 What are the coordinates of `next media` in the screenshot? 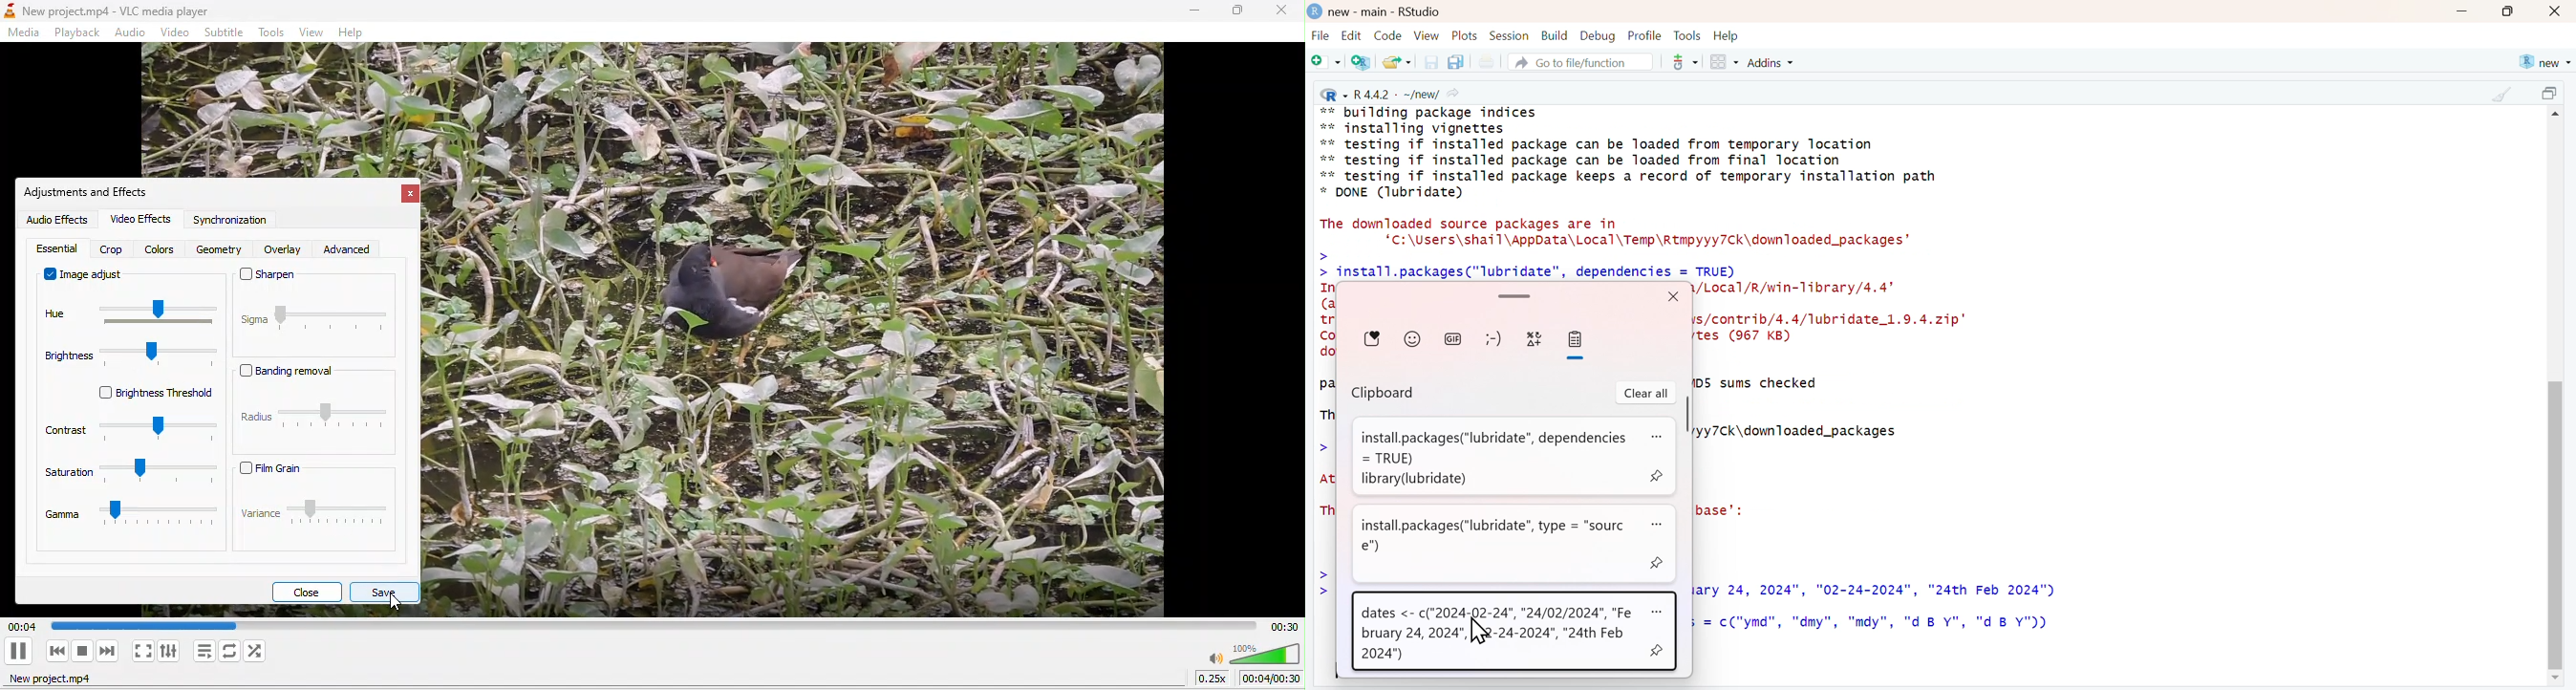 It's located at (108, 654).